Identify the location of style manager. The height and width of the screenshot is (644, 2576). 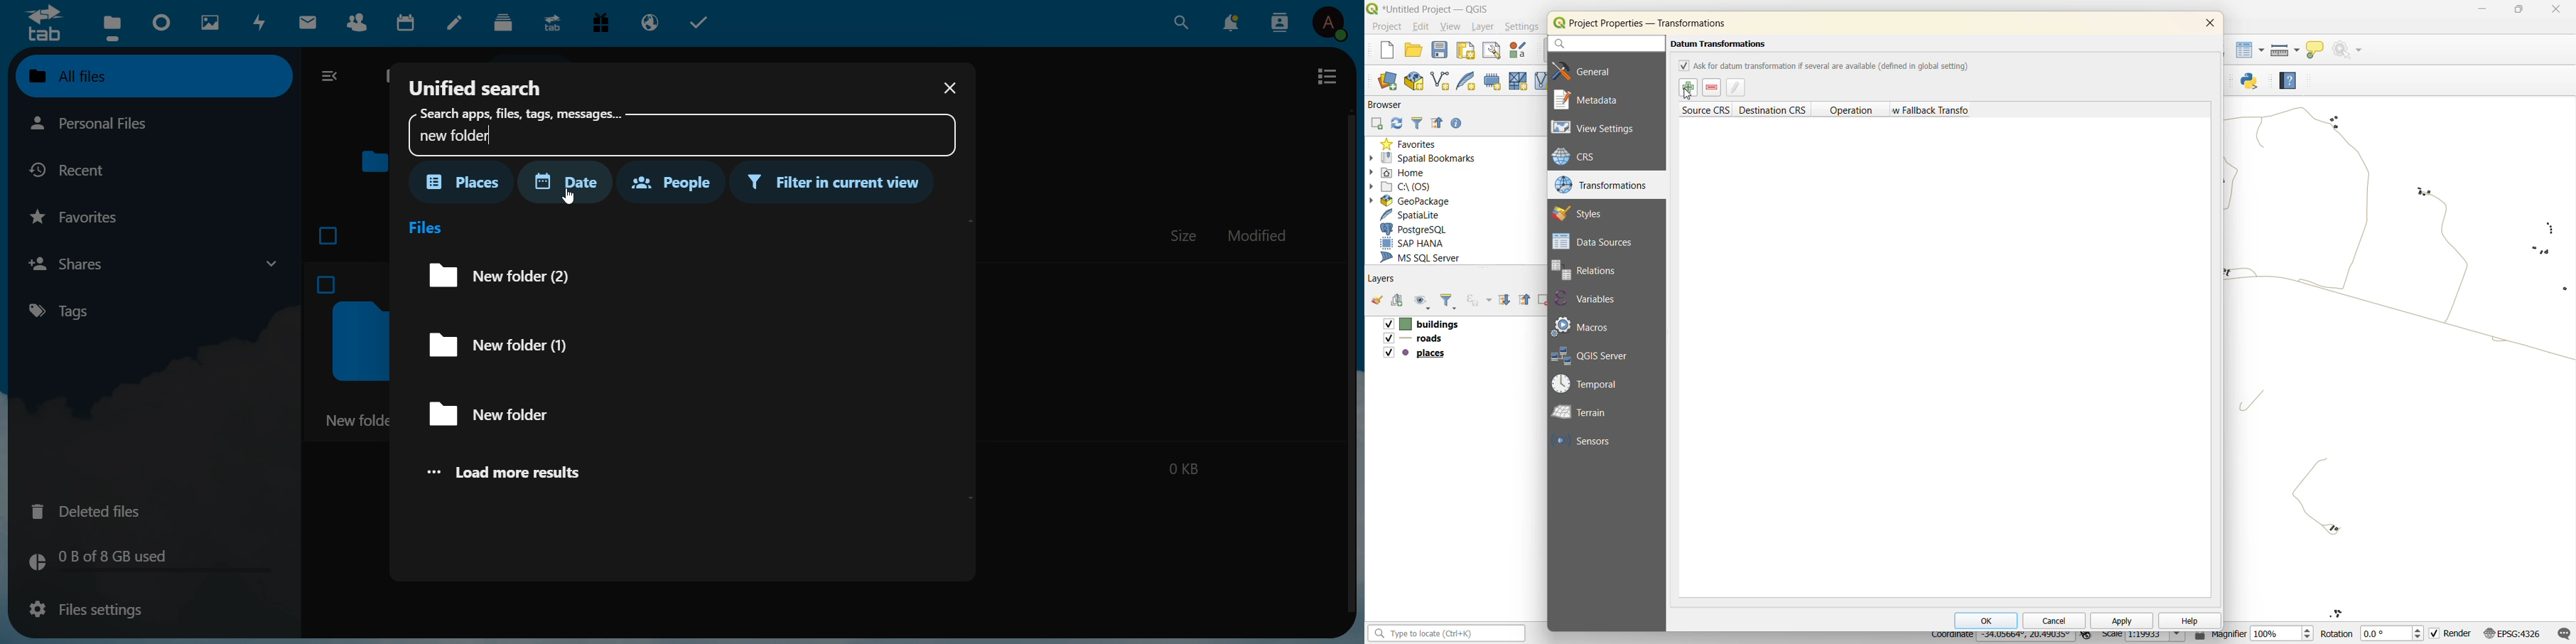
(1515, 50).